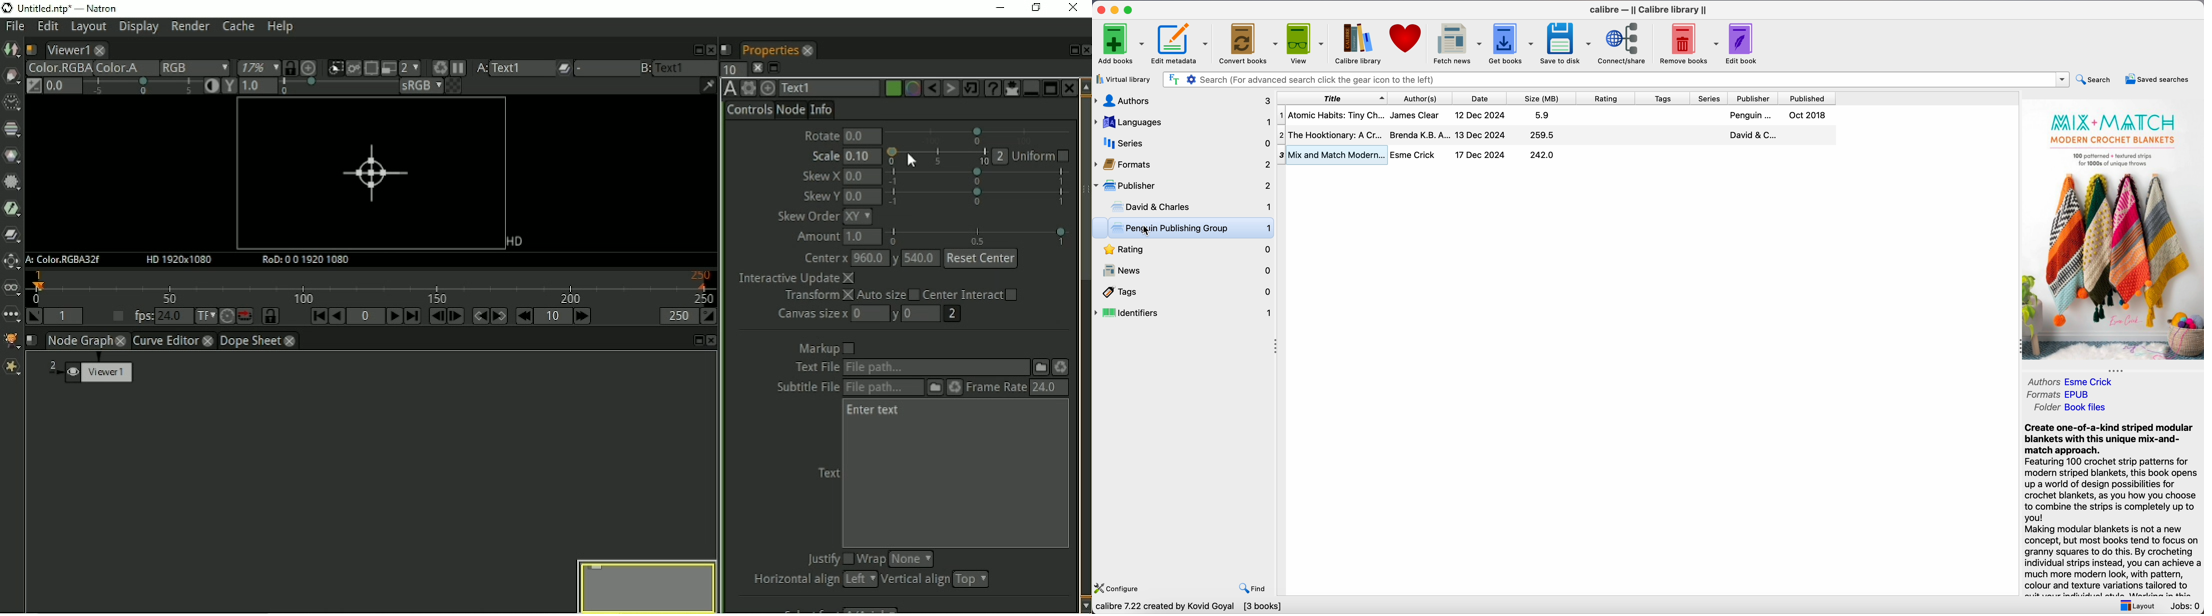 This screenshot has height=616, width=2212. Describe the element at coordinates (1808, 99) in the screenshot. I see `published` at that location.